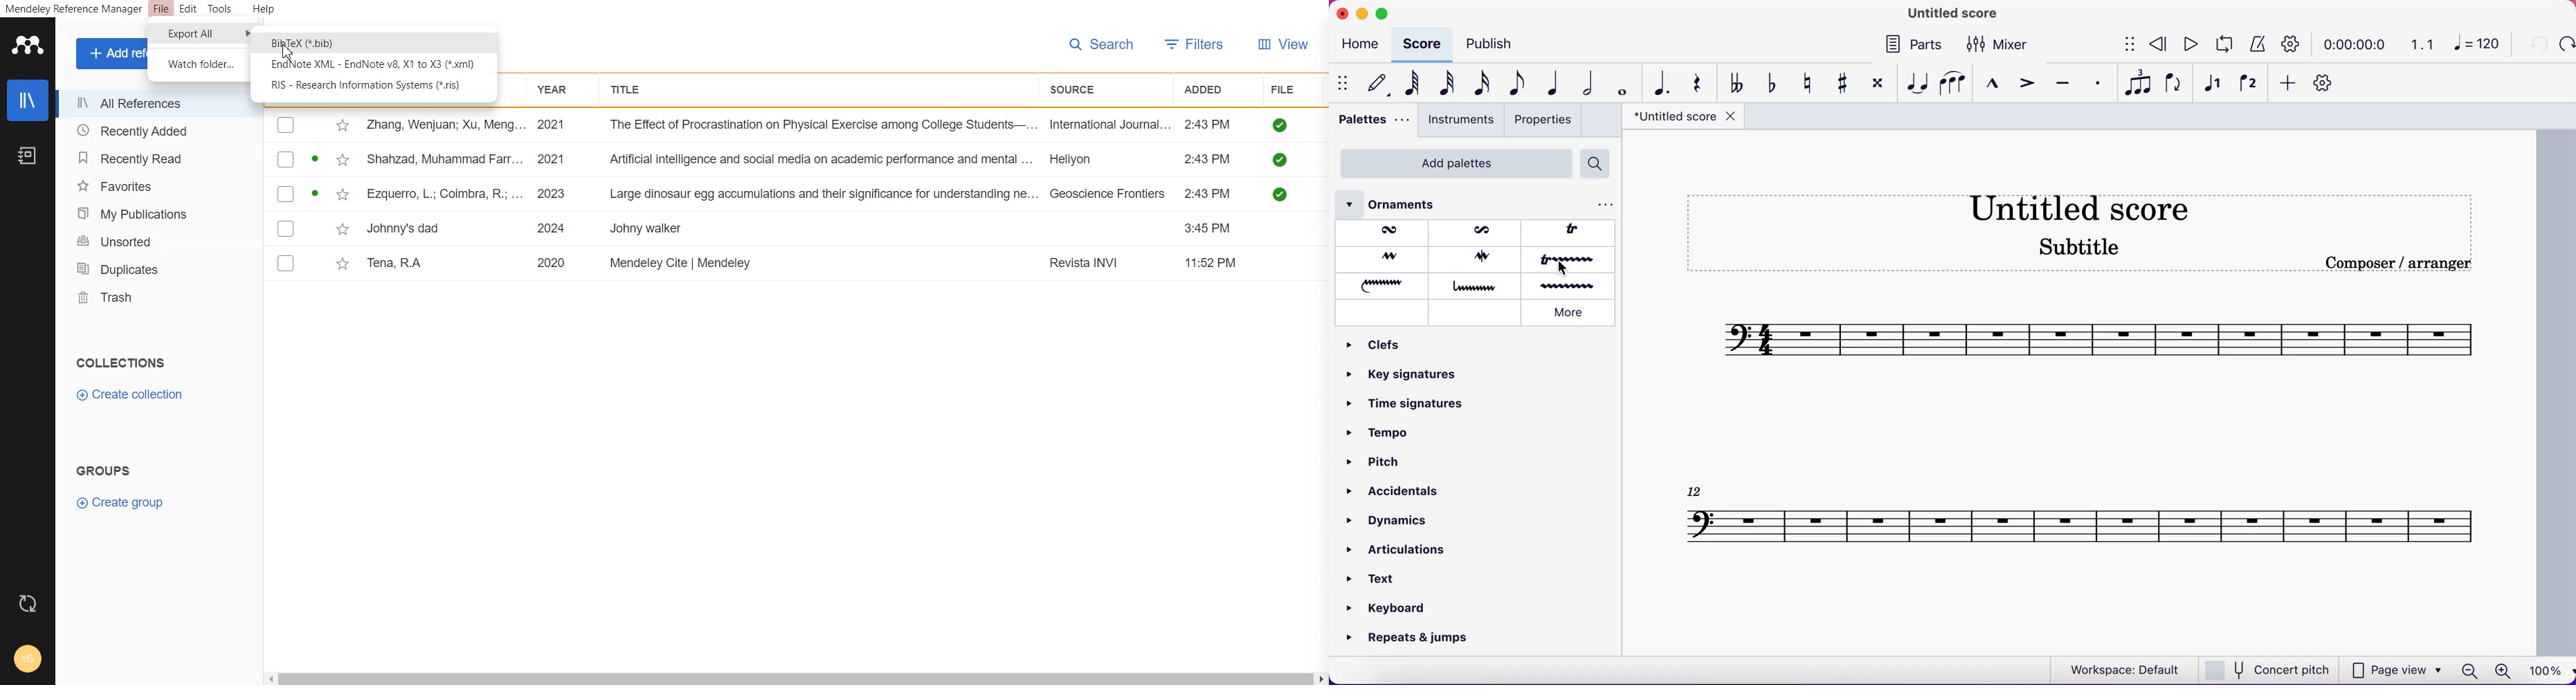  Describe the element at coordinates (1407, 410) in the screenshot. I see `time signatures` at that location.